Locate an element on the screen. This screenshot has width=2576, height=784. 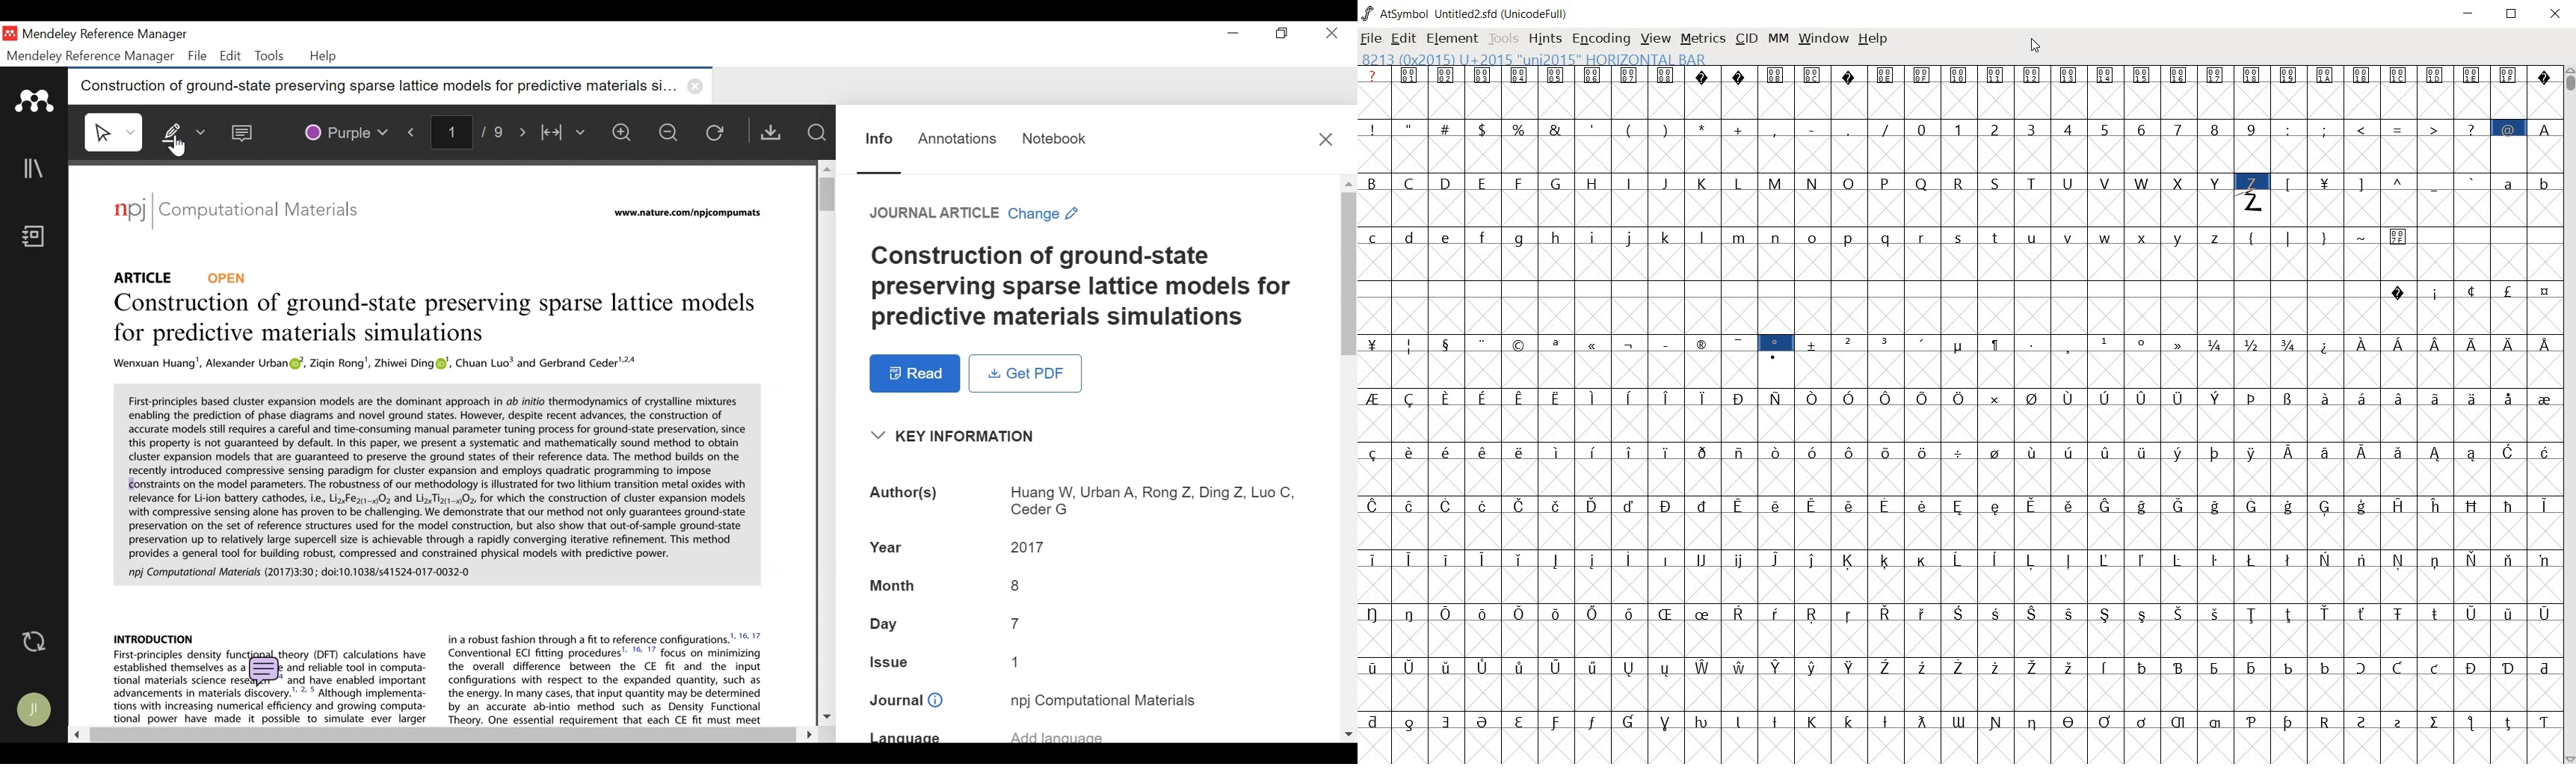
Issue is located at coordinates (891, 660).